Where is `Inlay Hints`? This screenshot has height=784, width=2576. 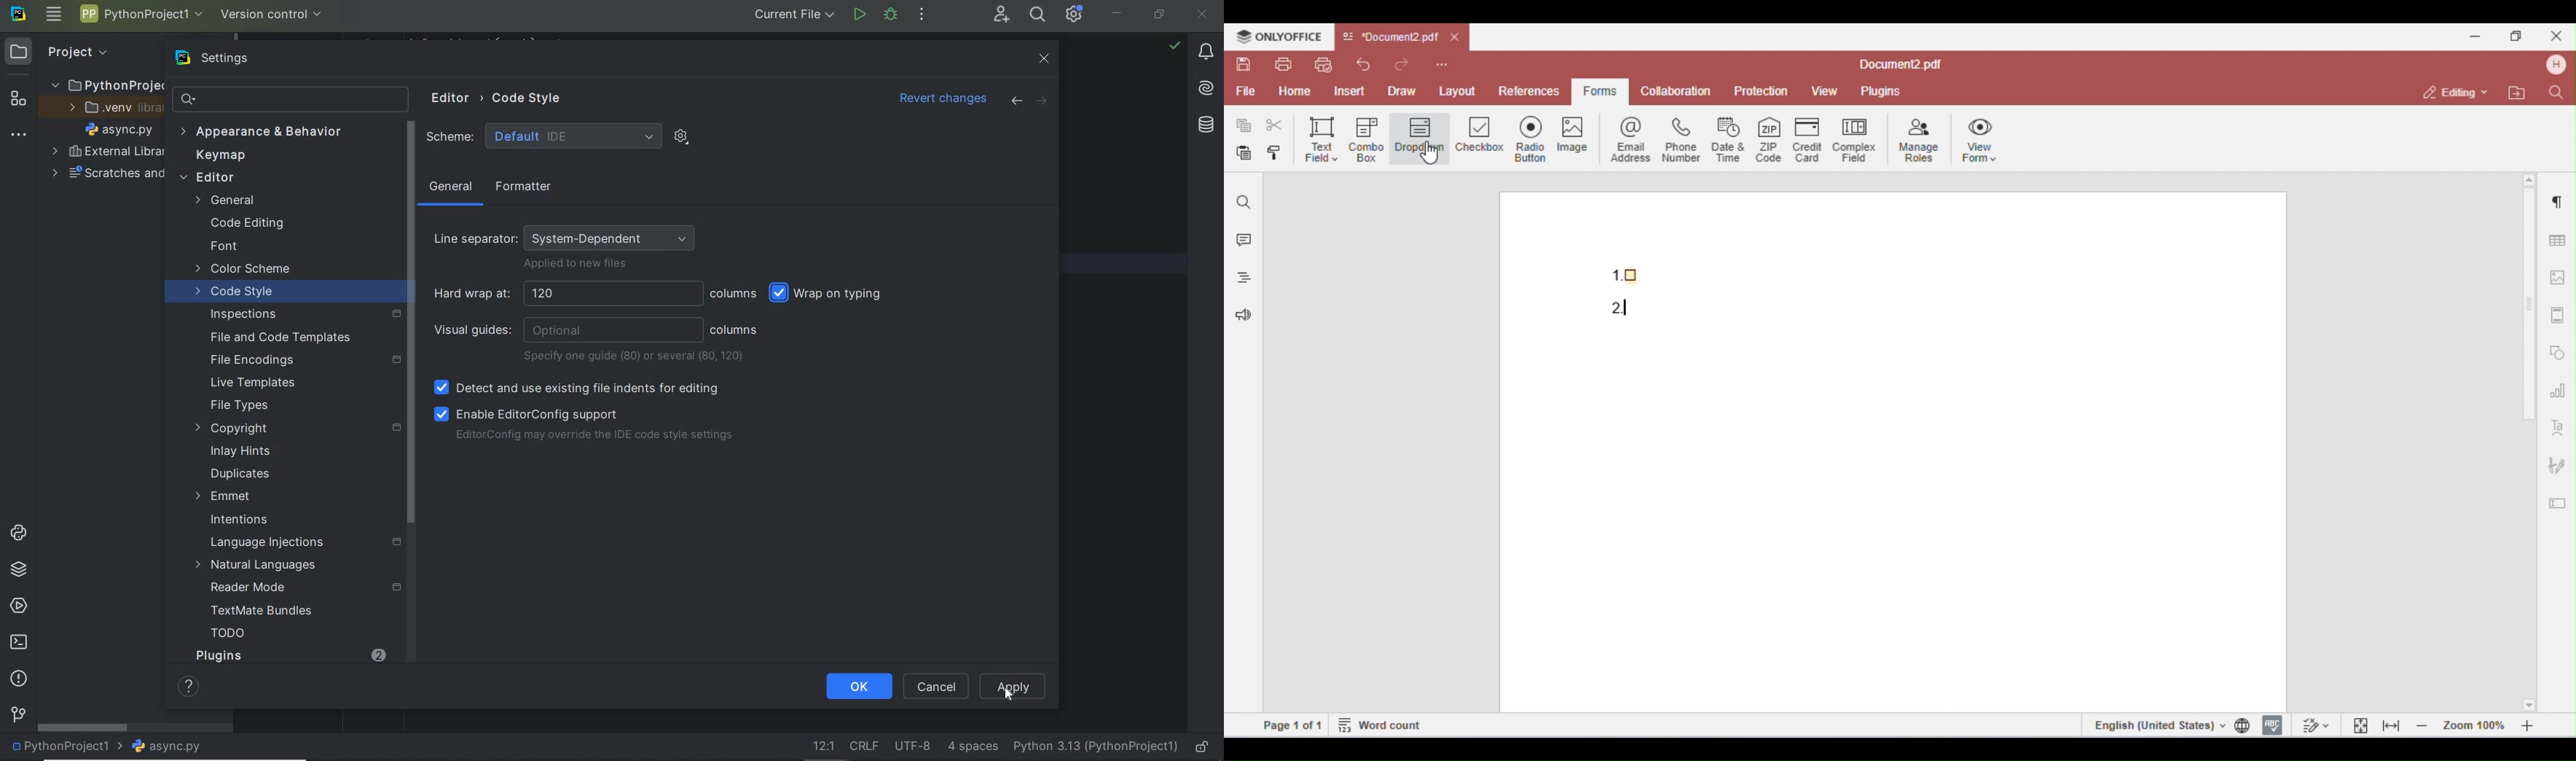 Inlay Hints is located at coordinates (240, 451).